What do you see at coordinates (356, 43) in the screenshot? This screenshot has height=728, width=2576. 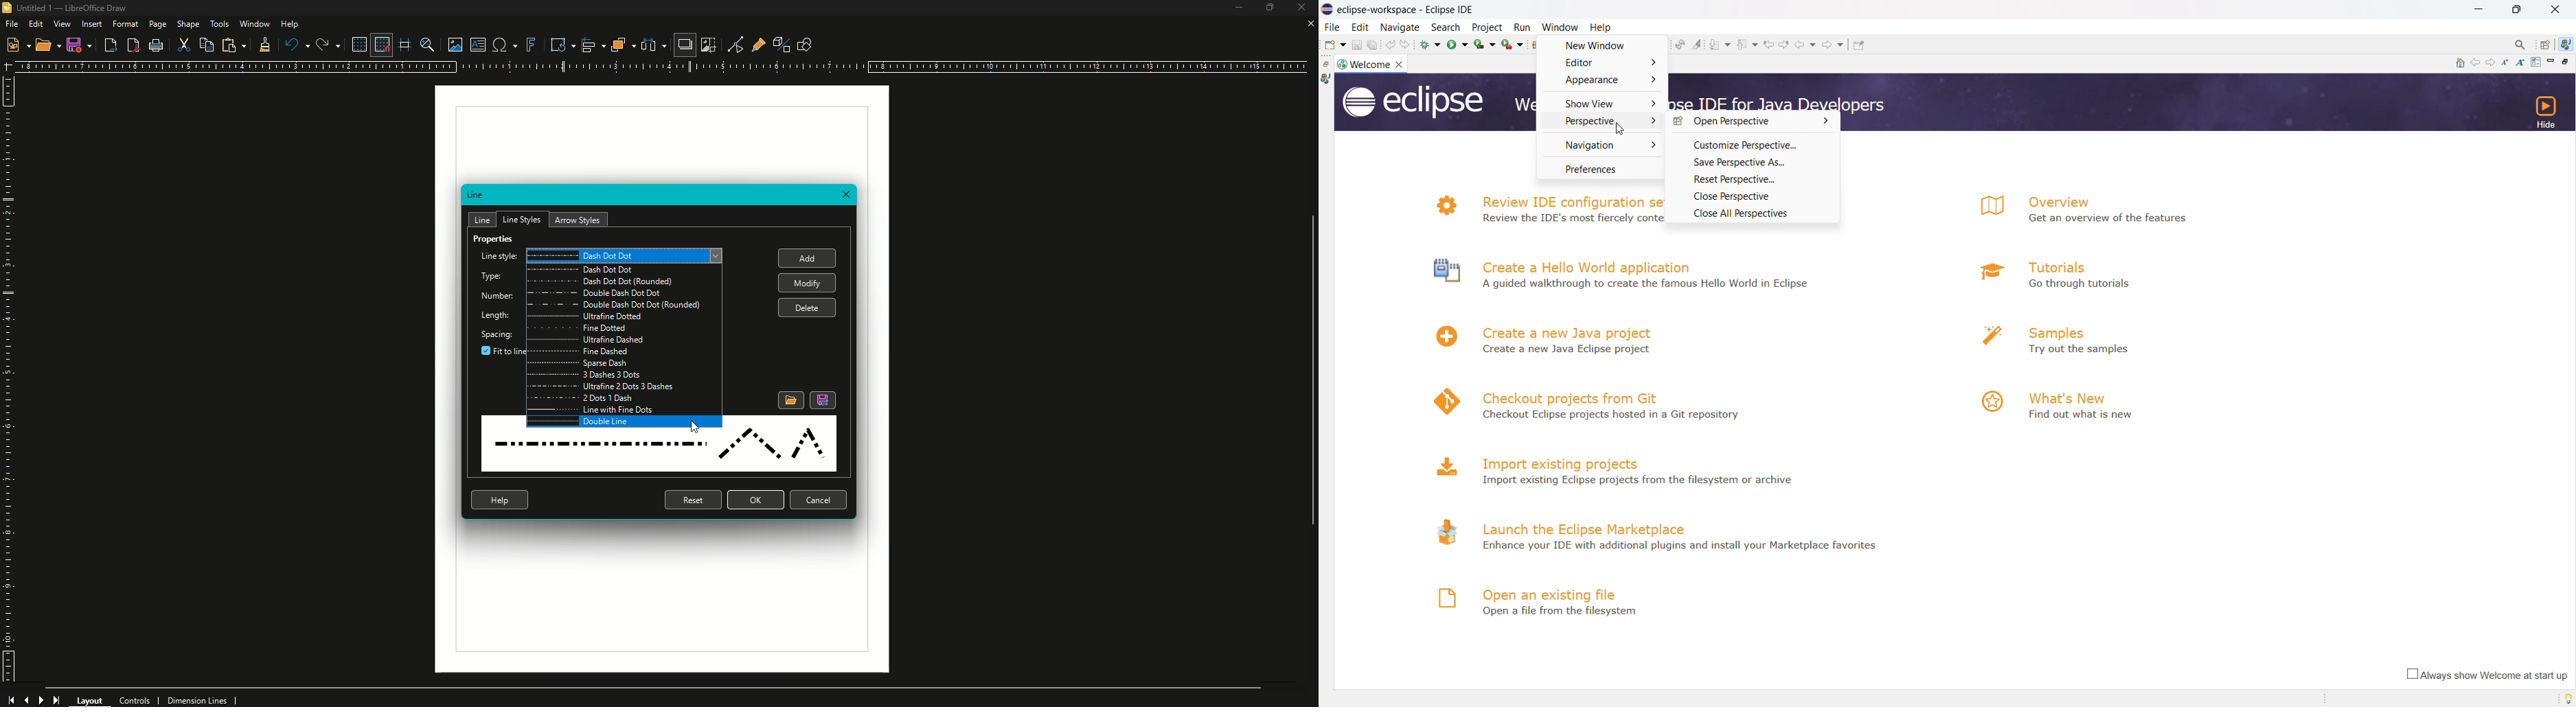 I see `Display Grid` at bounding box center [356, 43].